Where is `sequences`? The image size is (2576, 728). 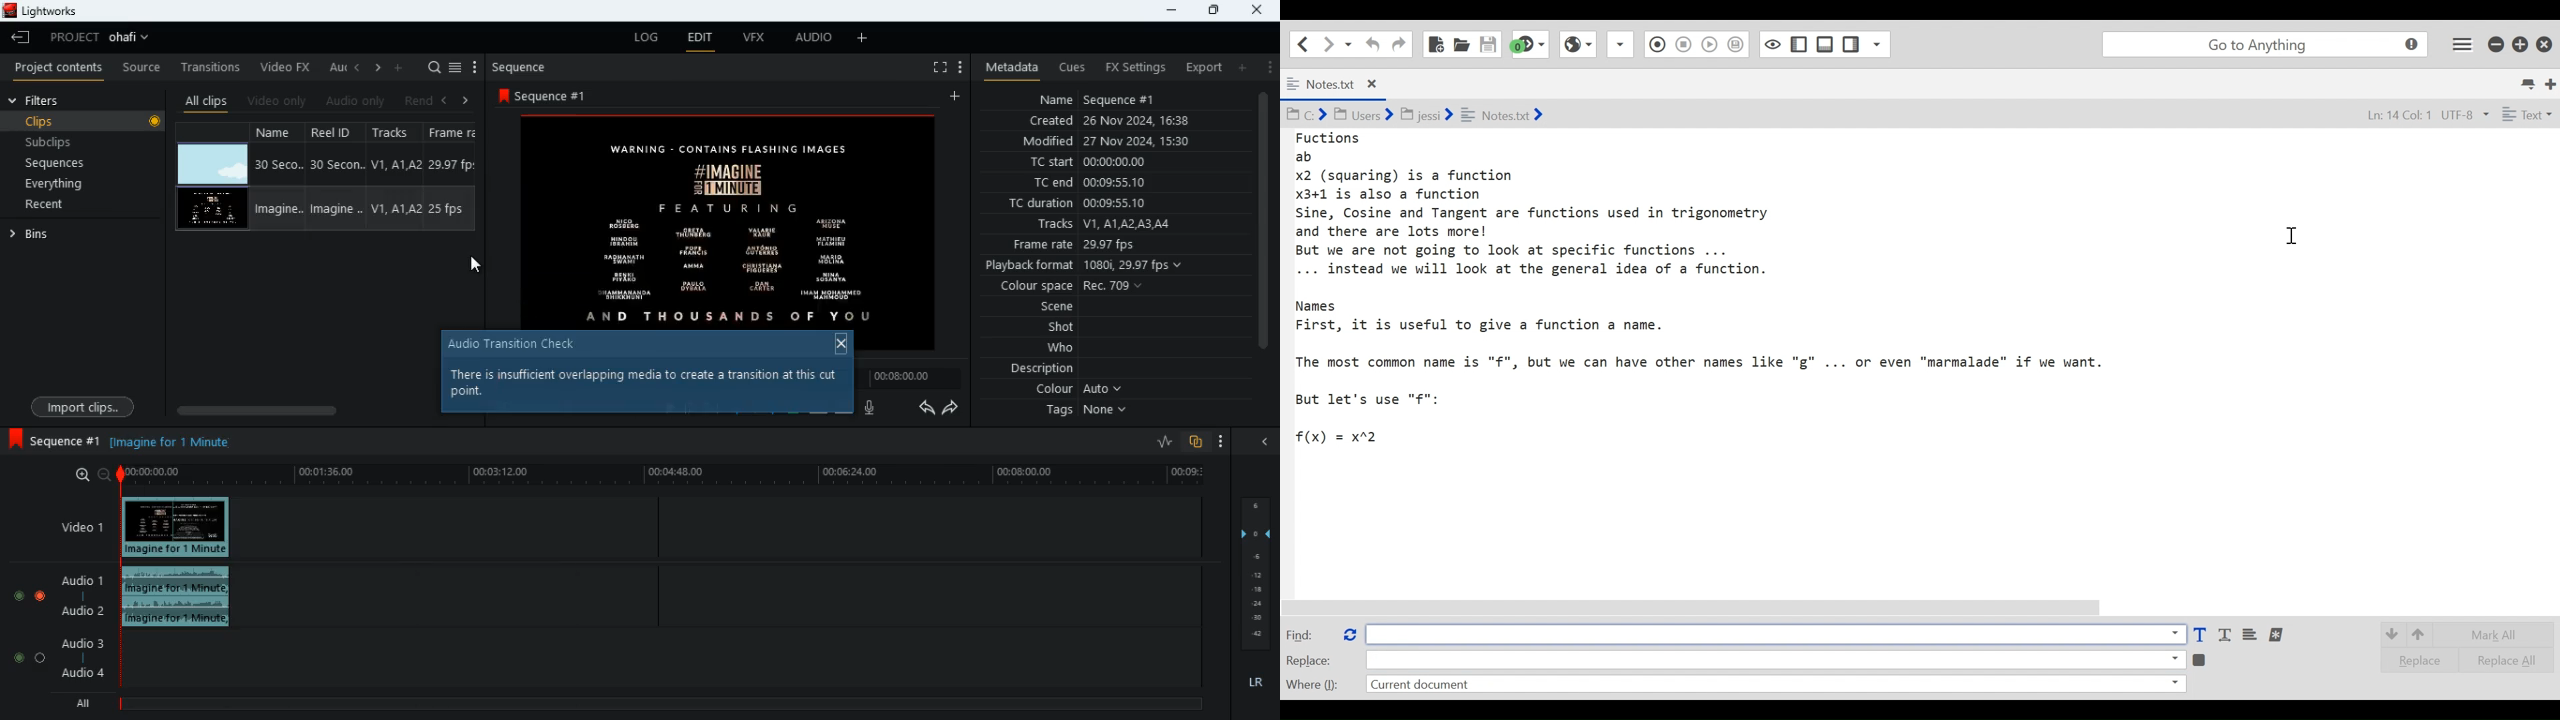 sequences is located at coordinates (57, 163).